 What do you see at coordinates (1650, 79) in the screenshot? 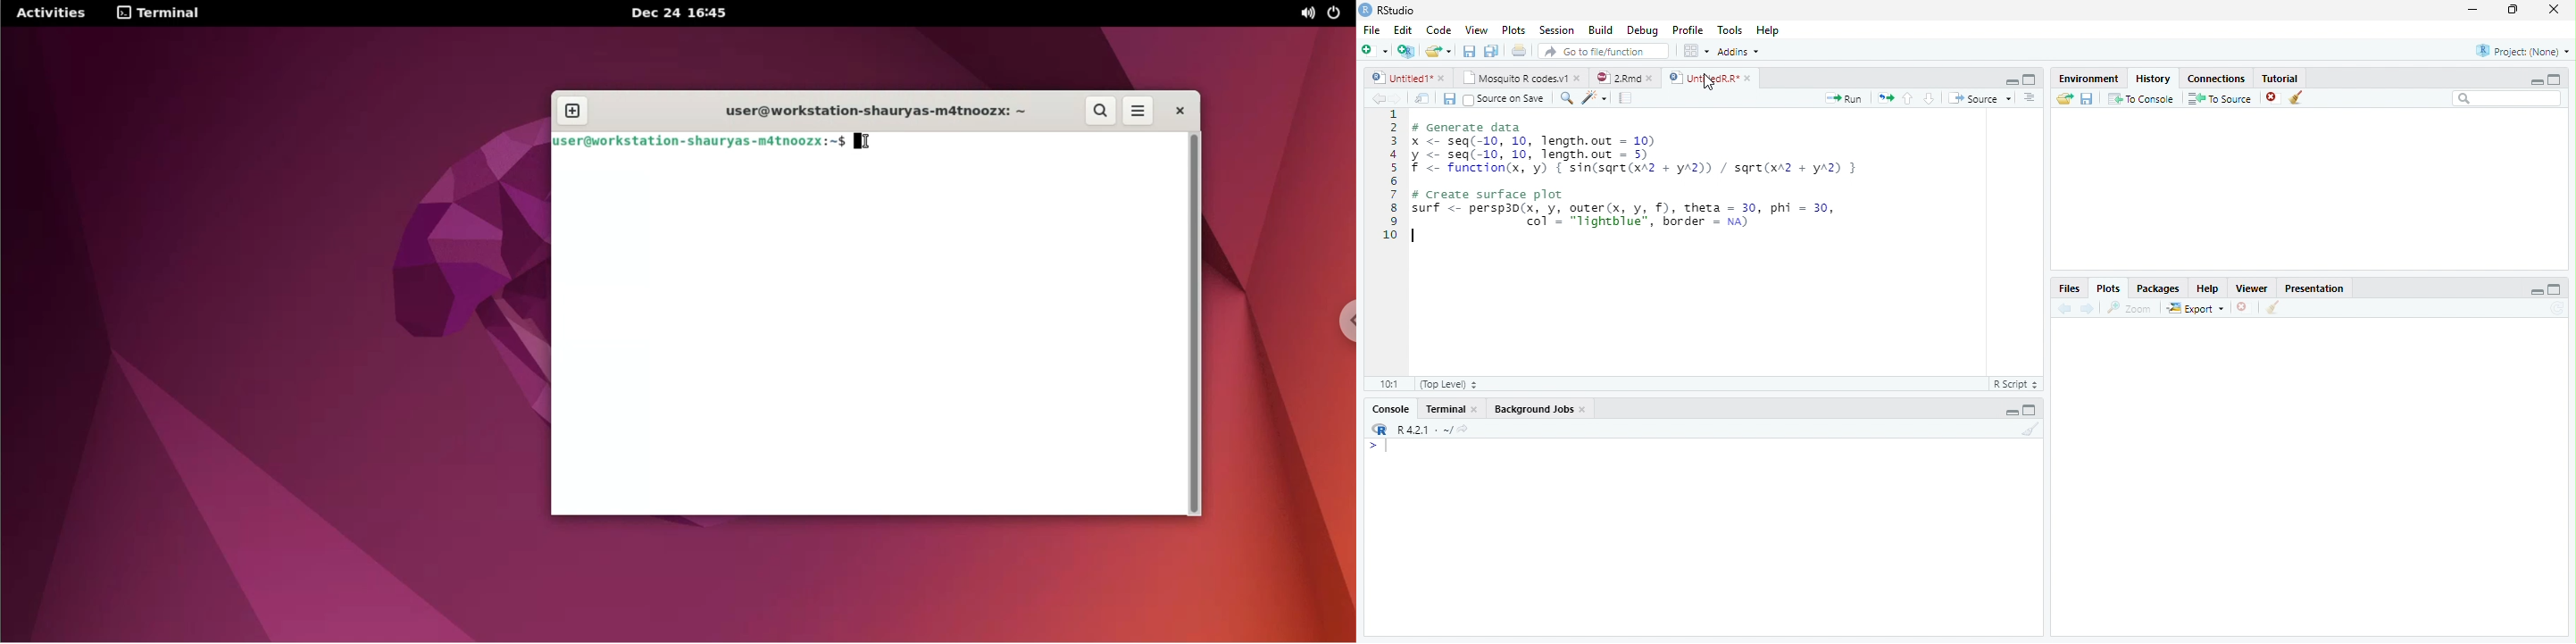
I see `close` at bounding box center [1650, 79].